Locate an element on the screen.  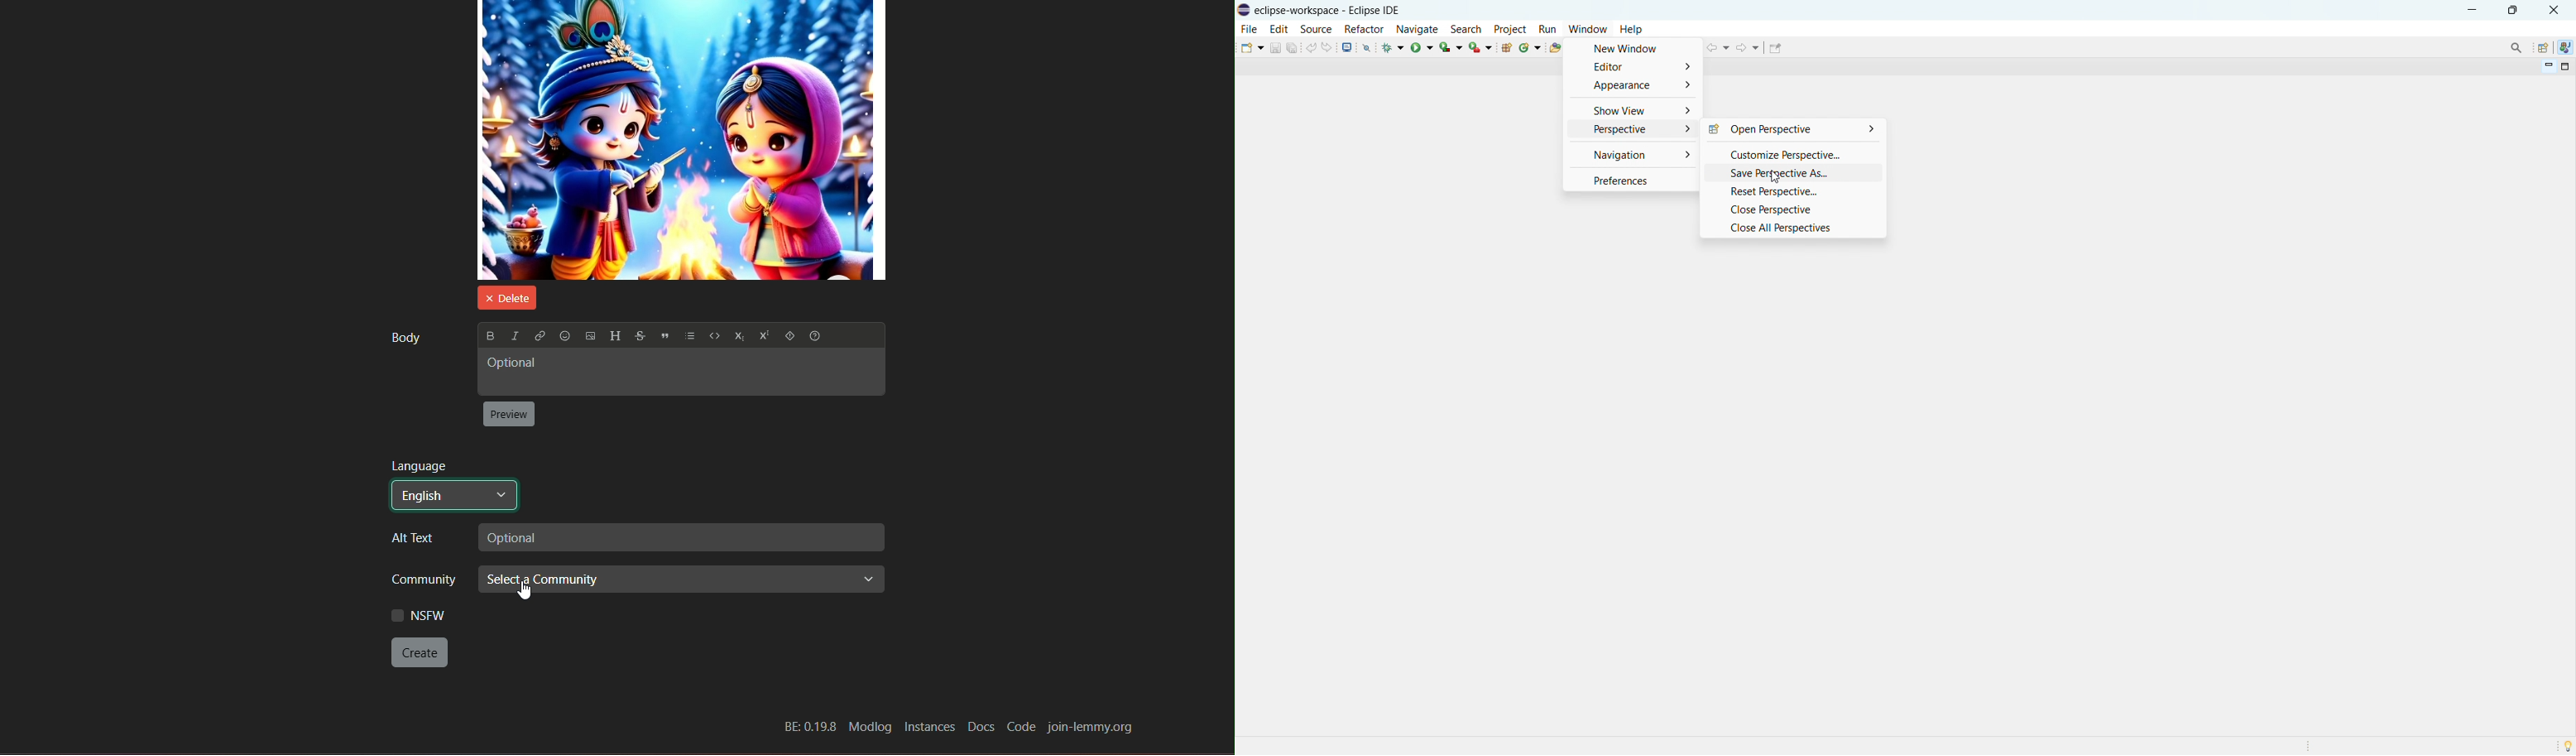
BE:0.198 Modiog Instances Docs Code join-lemmy.org is located at coordinates (960, 728).